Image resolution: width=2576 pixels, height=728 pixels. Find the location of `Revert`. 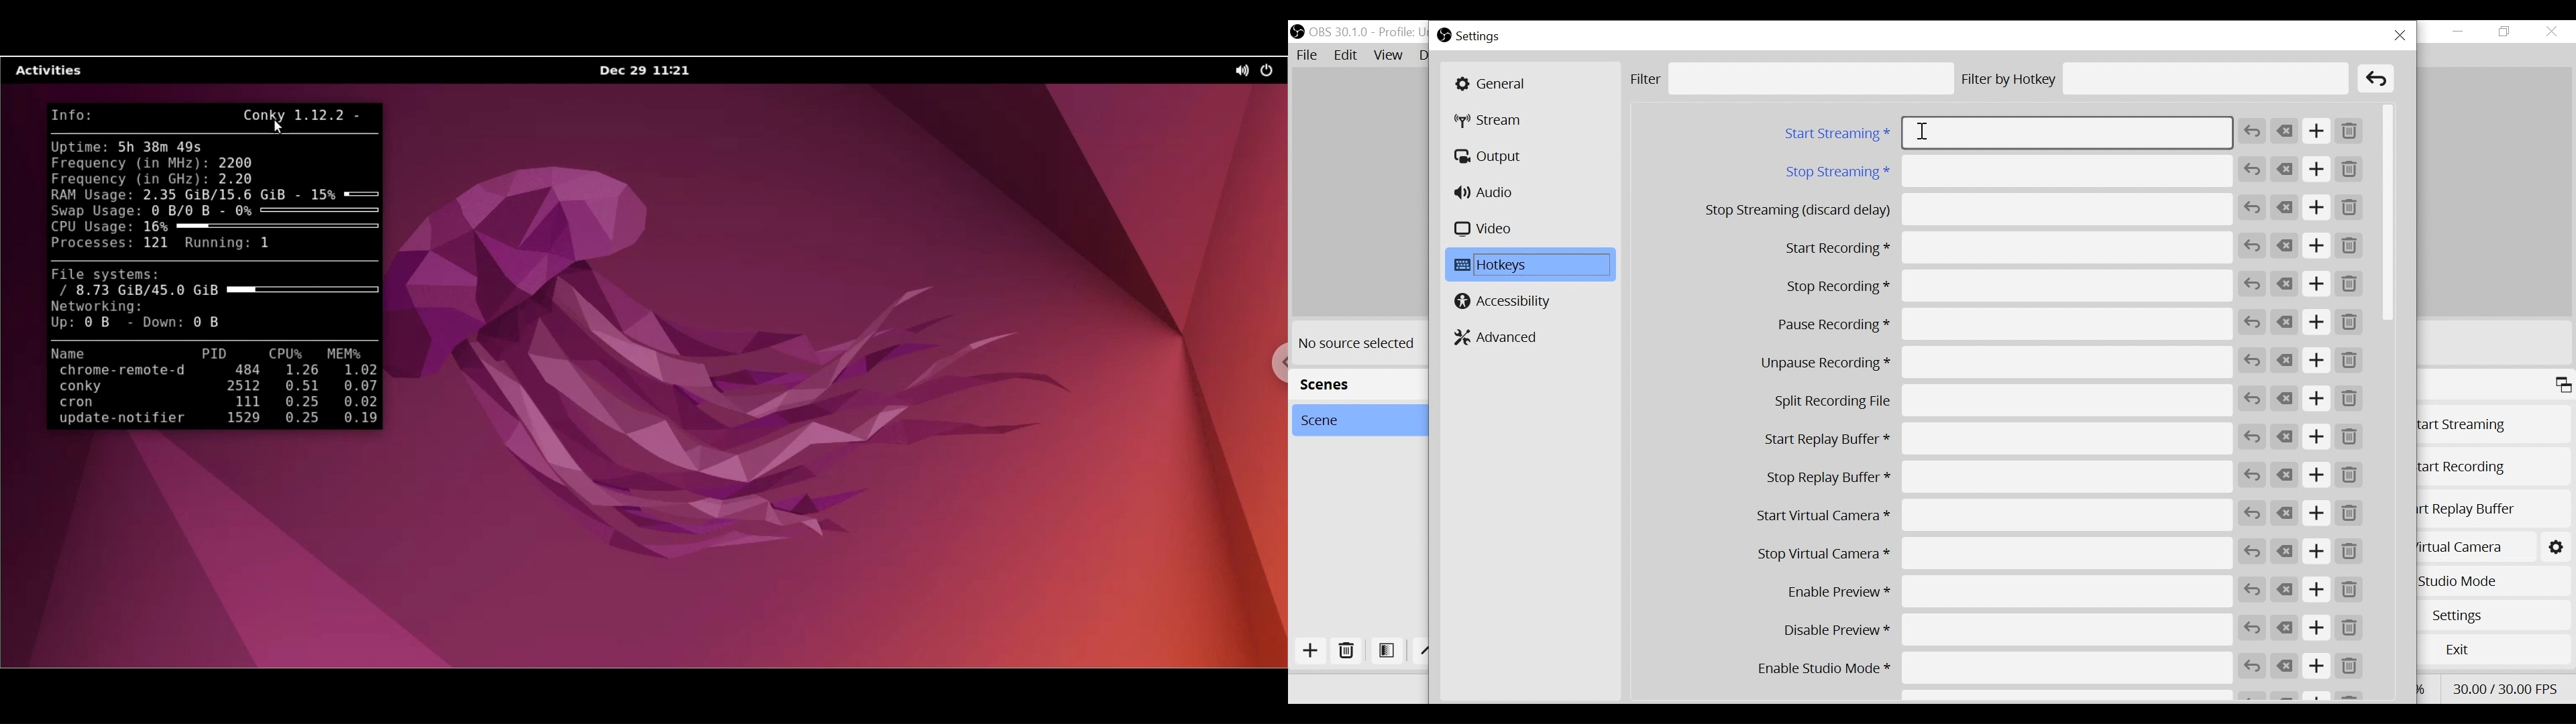

Revert is located at coordinates (2253, 476).